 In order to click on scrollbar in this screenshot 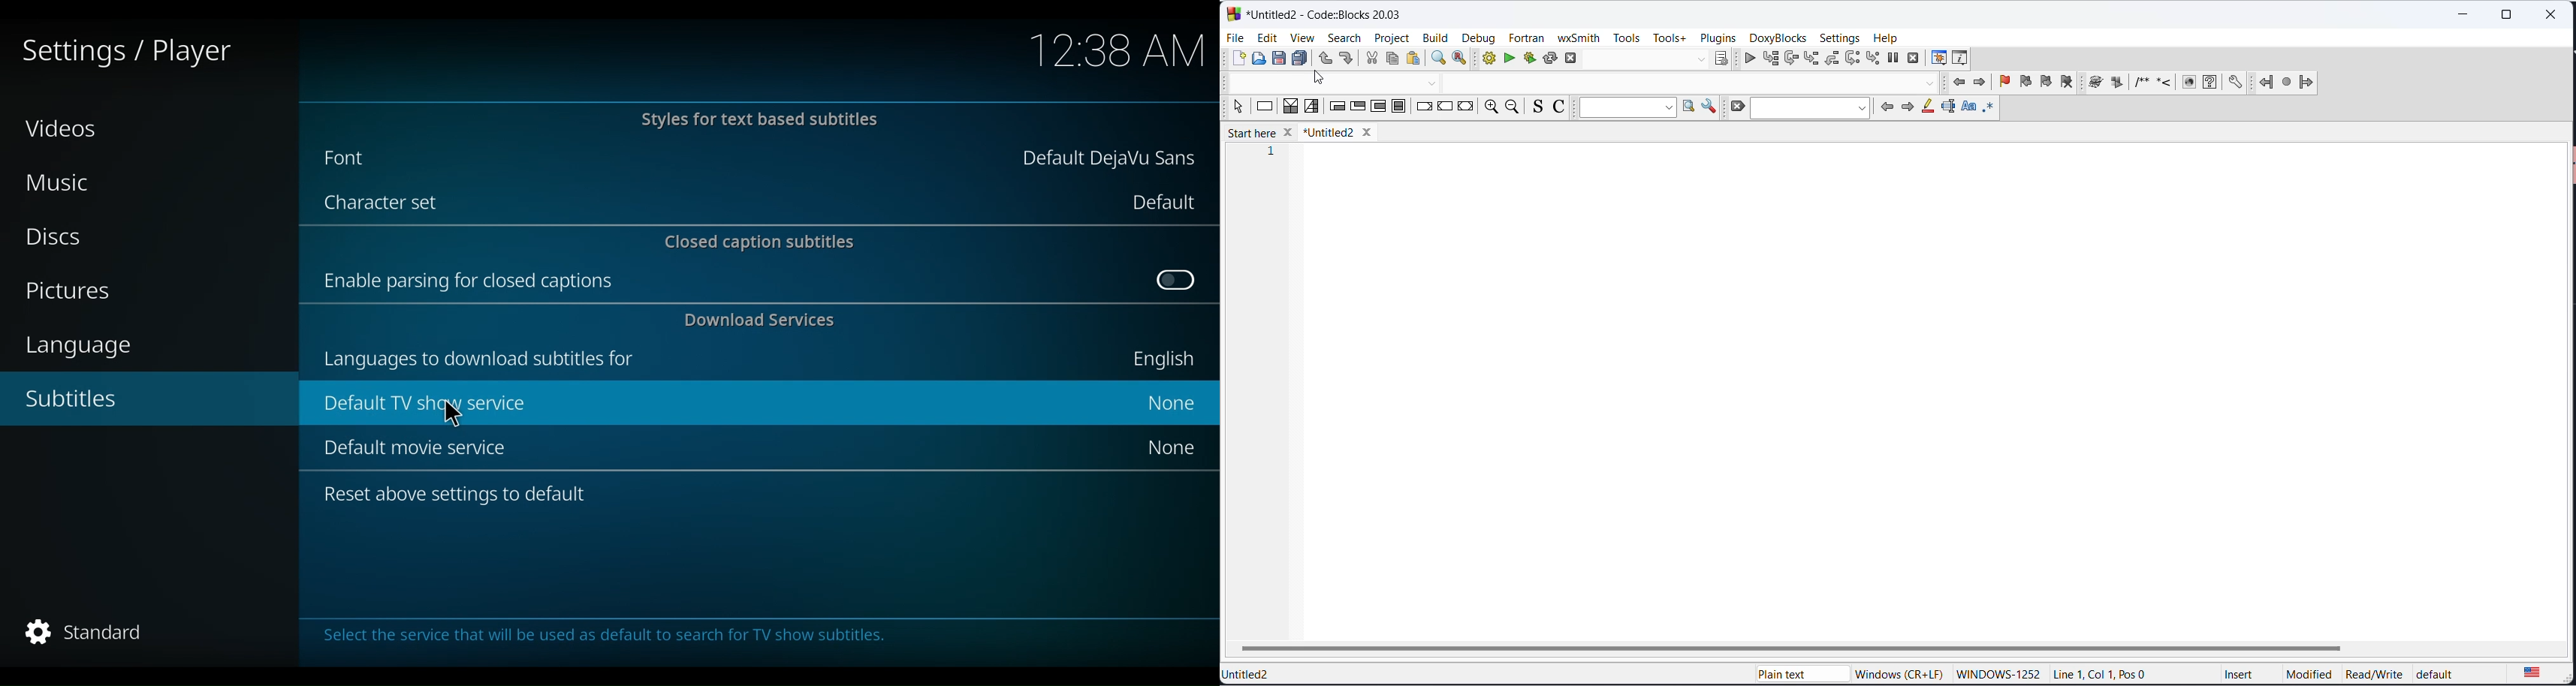, I will do `click(1794, 647)`.